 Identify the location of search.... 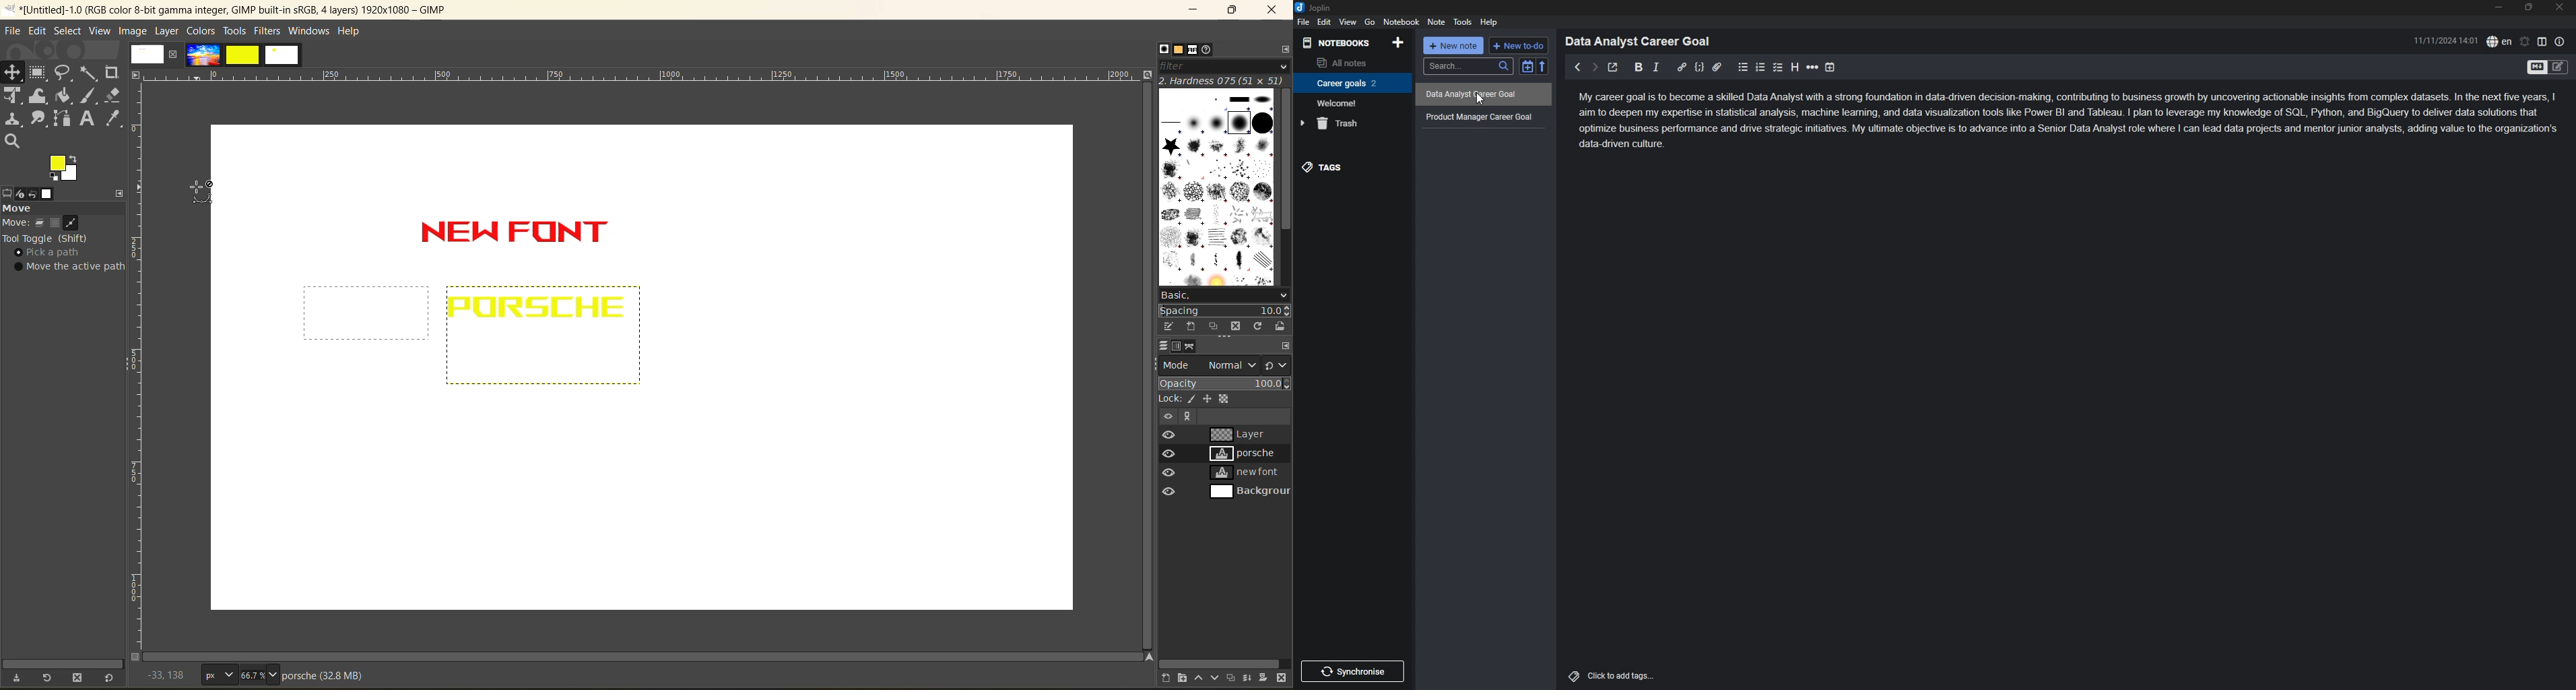
(1467, 66).